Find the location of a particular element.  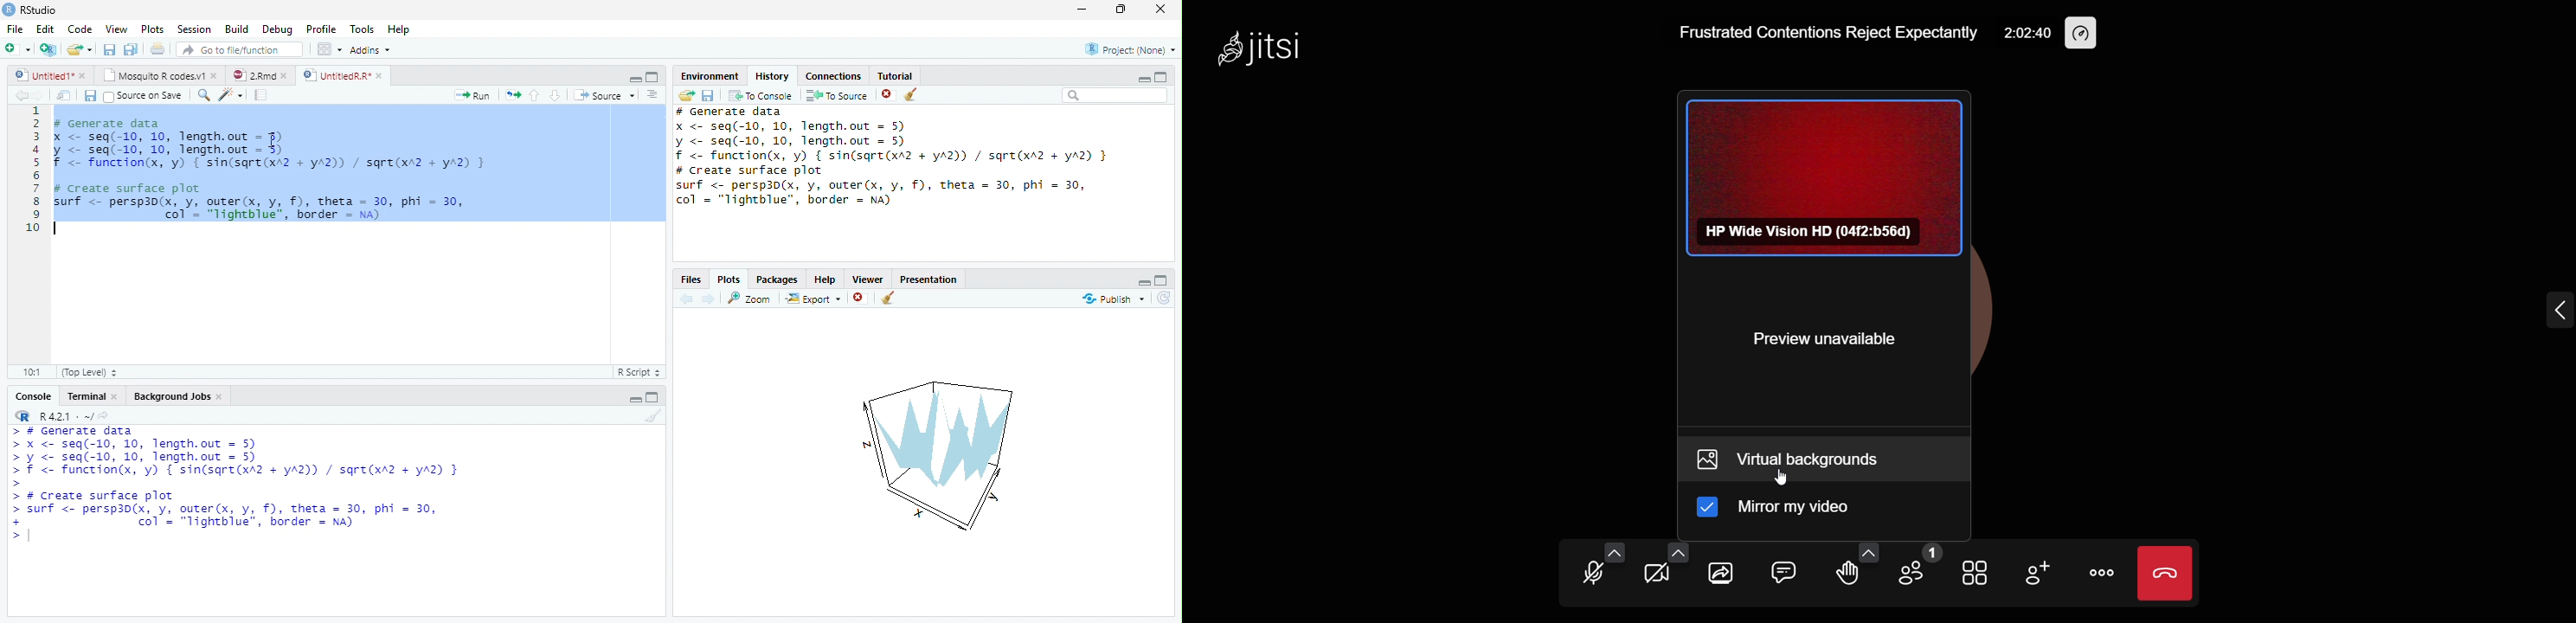

Open recent files is located at coordinates (90, 49).